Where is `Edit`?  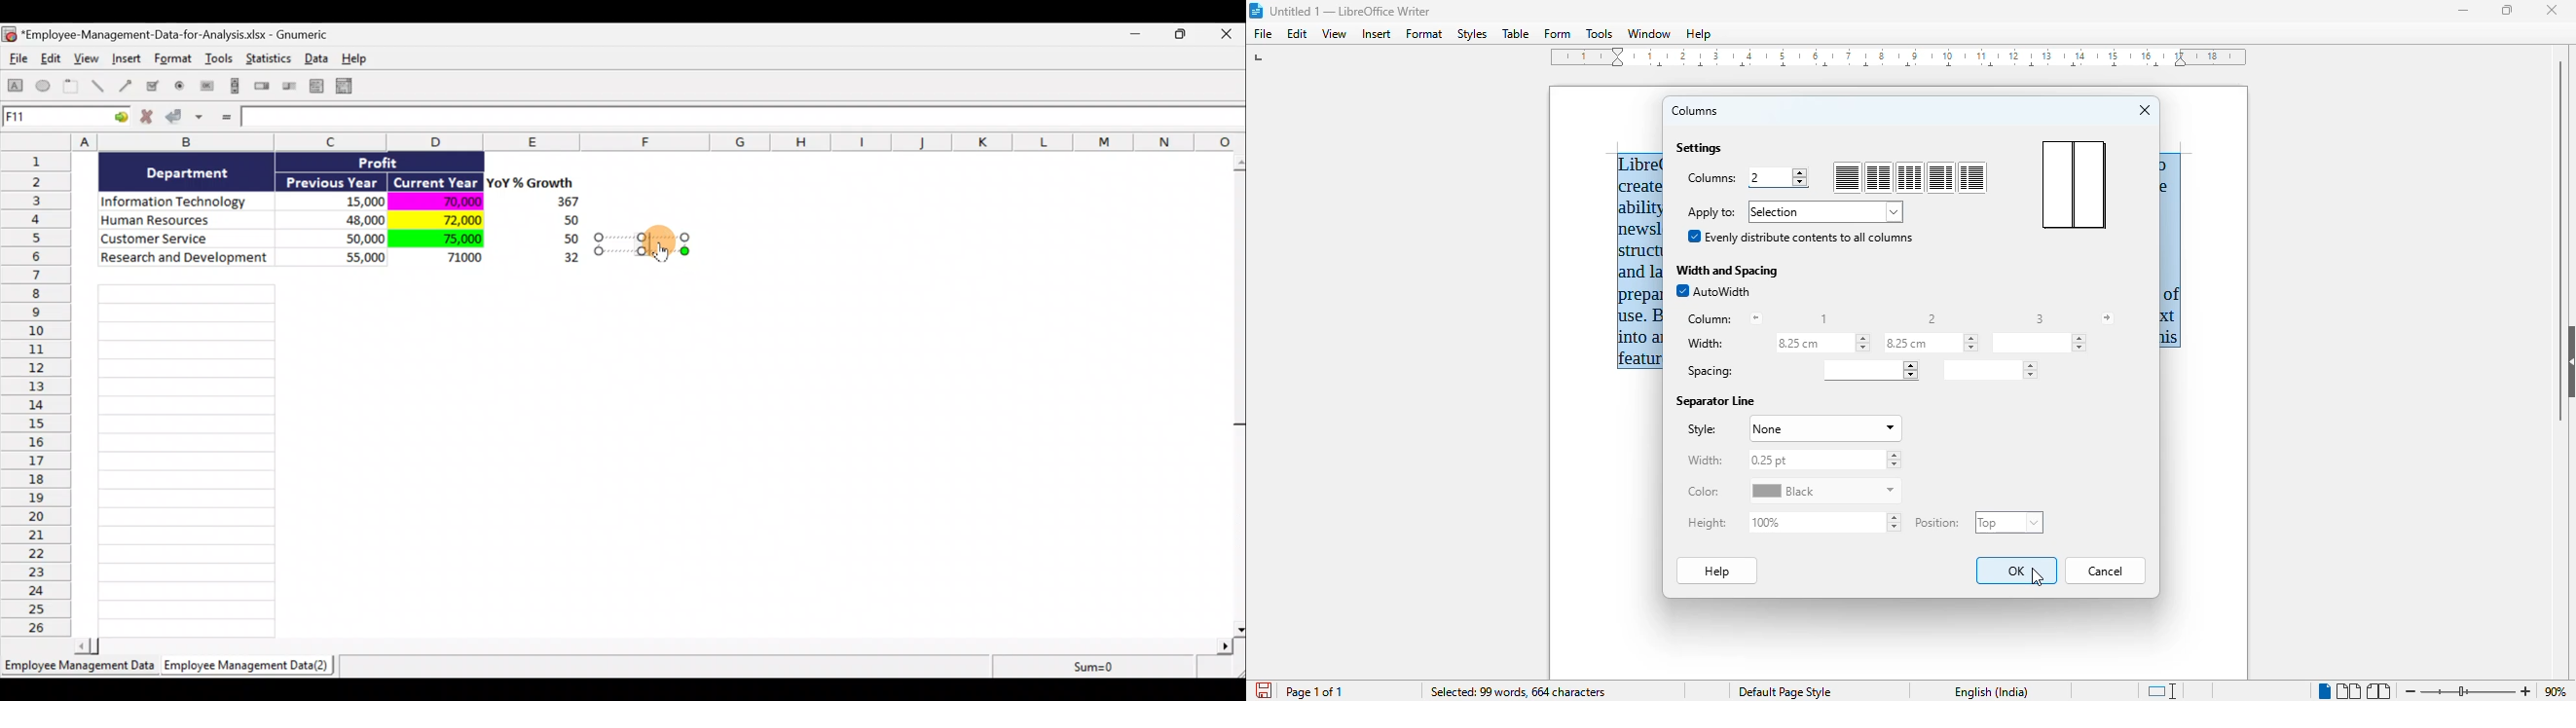 Edit is located at coordinates (52, 60).